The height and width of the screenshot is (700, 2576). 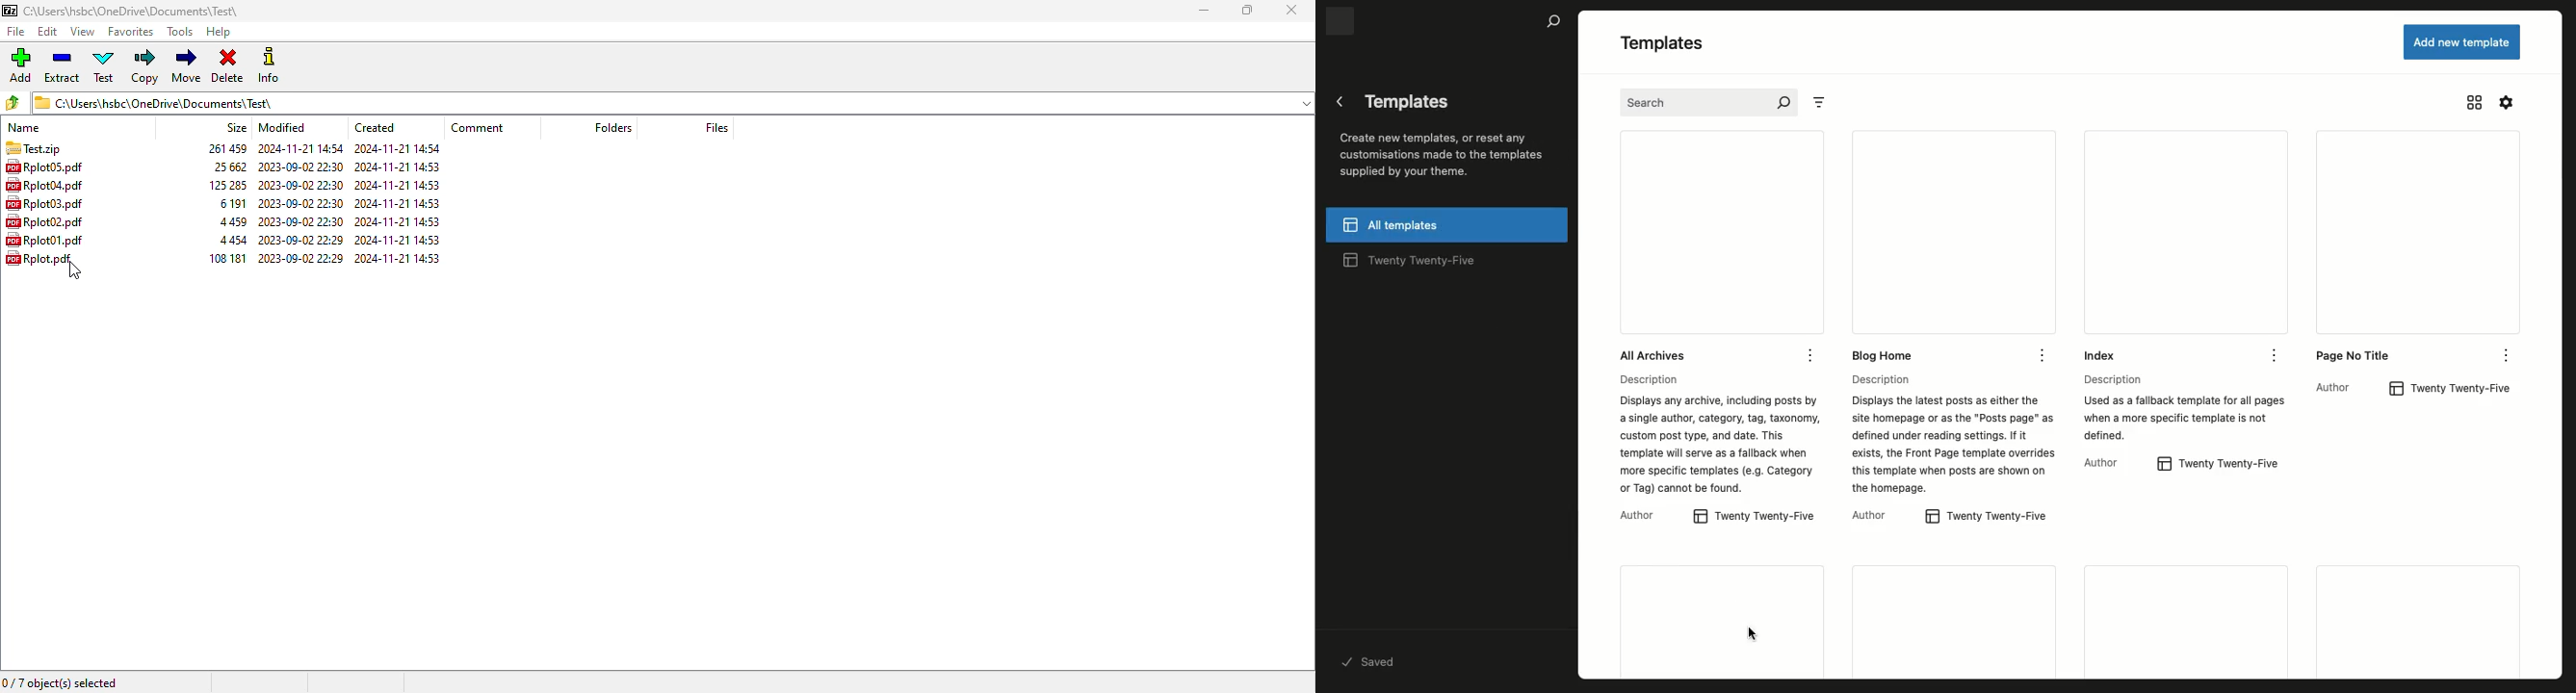 I want to click on  2023-09-02 22:29, so click(x=299, y=239).